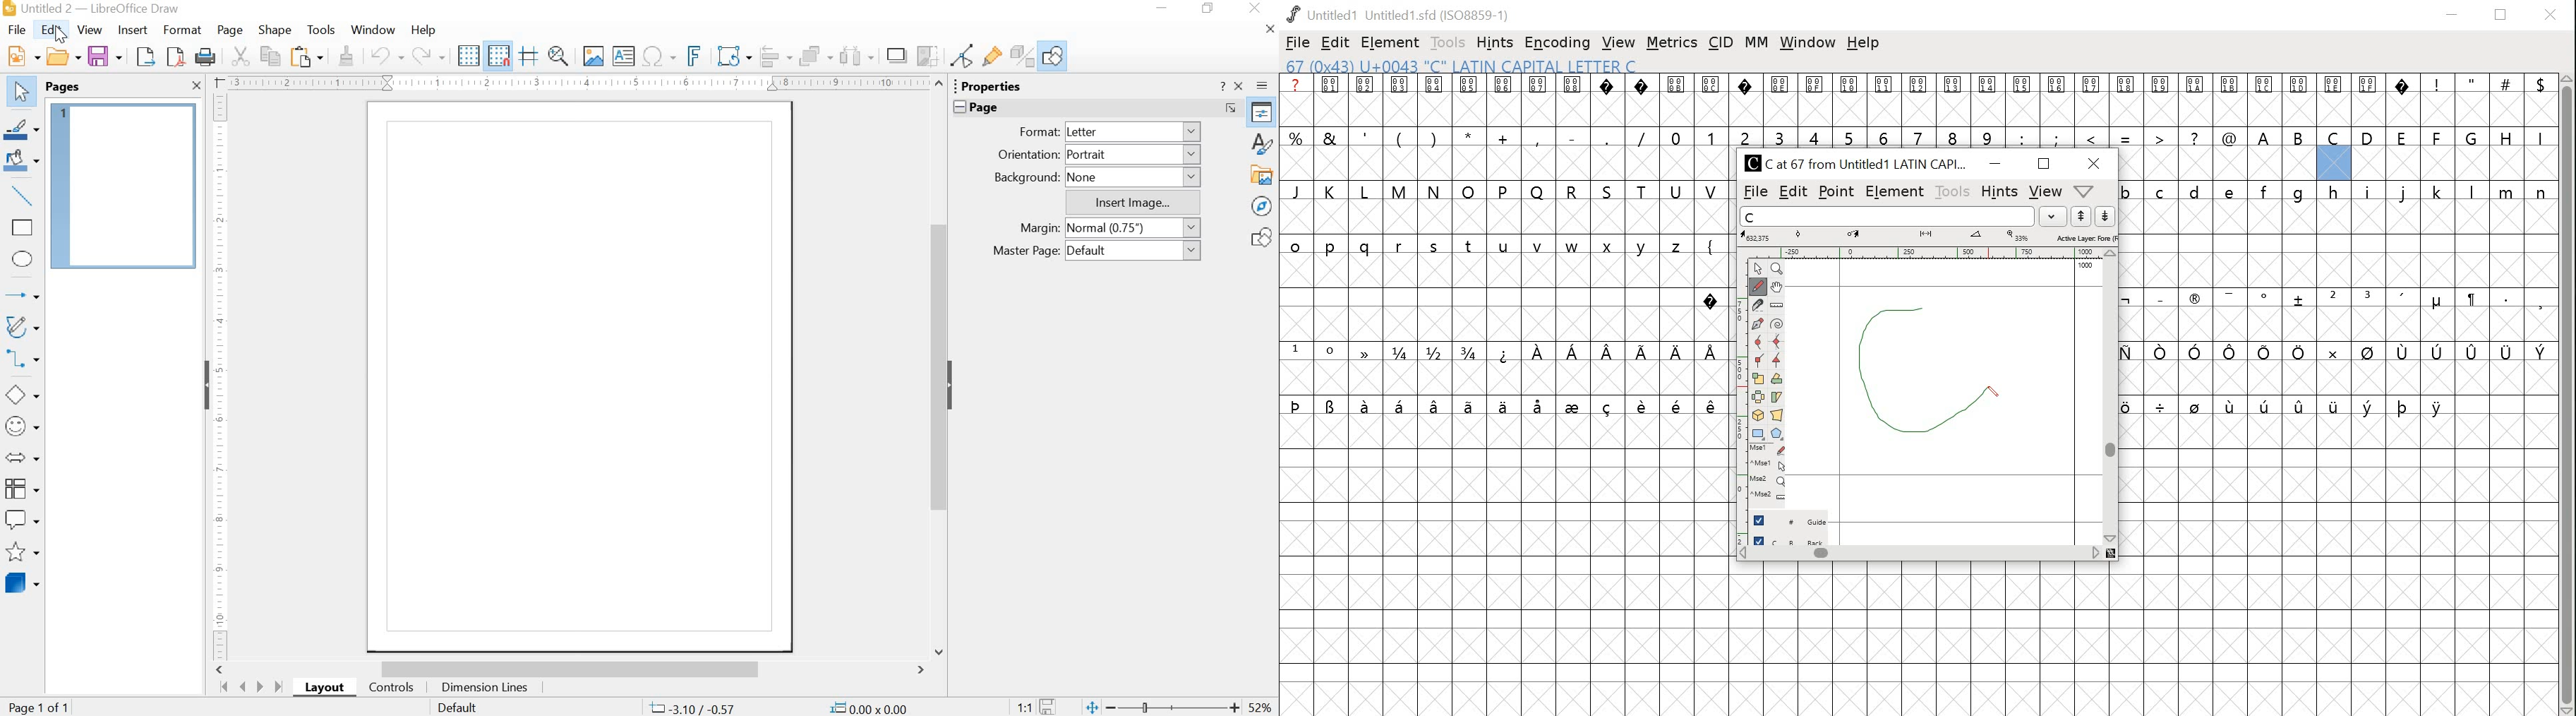  Describe the element at coordinates (22, 227) in the screenshot. I see `Rectangle (double click for multi-selection)` at that location.